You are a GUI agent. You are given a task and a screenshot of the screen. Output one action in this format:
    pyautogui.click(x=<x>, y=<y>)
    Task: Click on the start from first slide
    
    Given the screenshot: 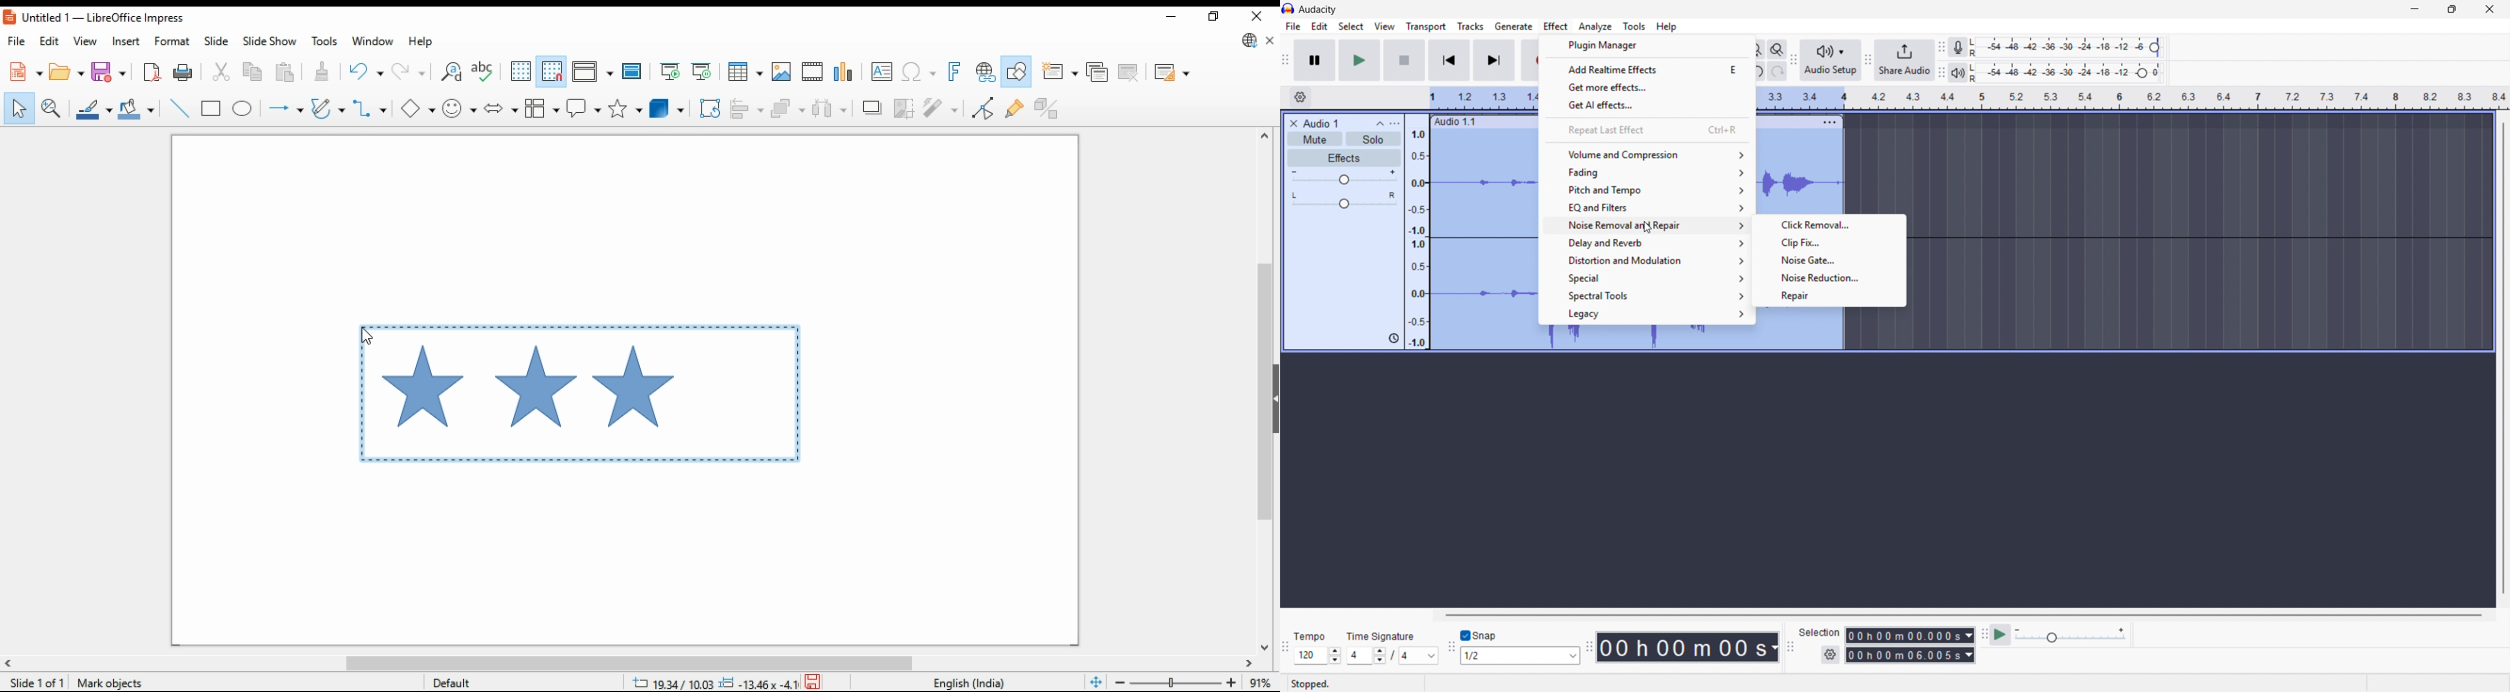 What is the action you would take?
    pyautogui.click(x=669, y=72)
    